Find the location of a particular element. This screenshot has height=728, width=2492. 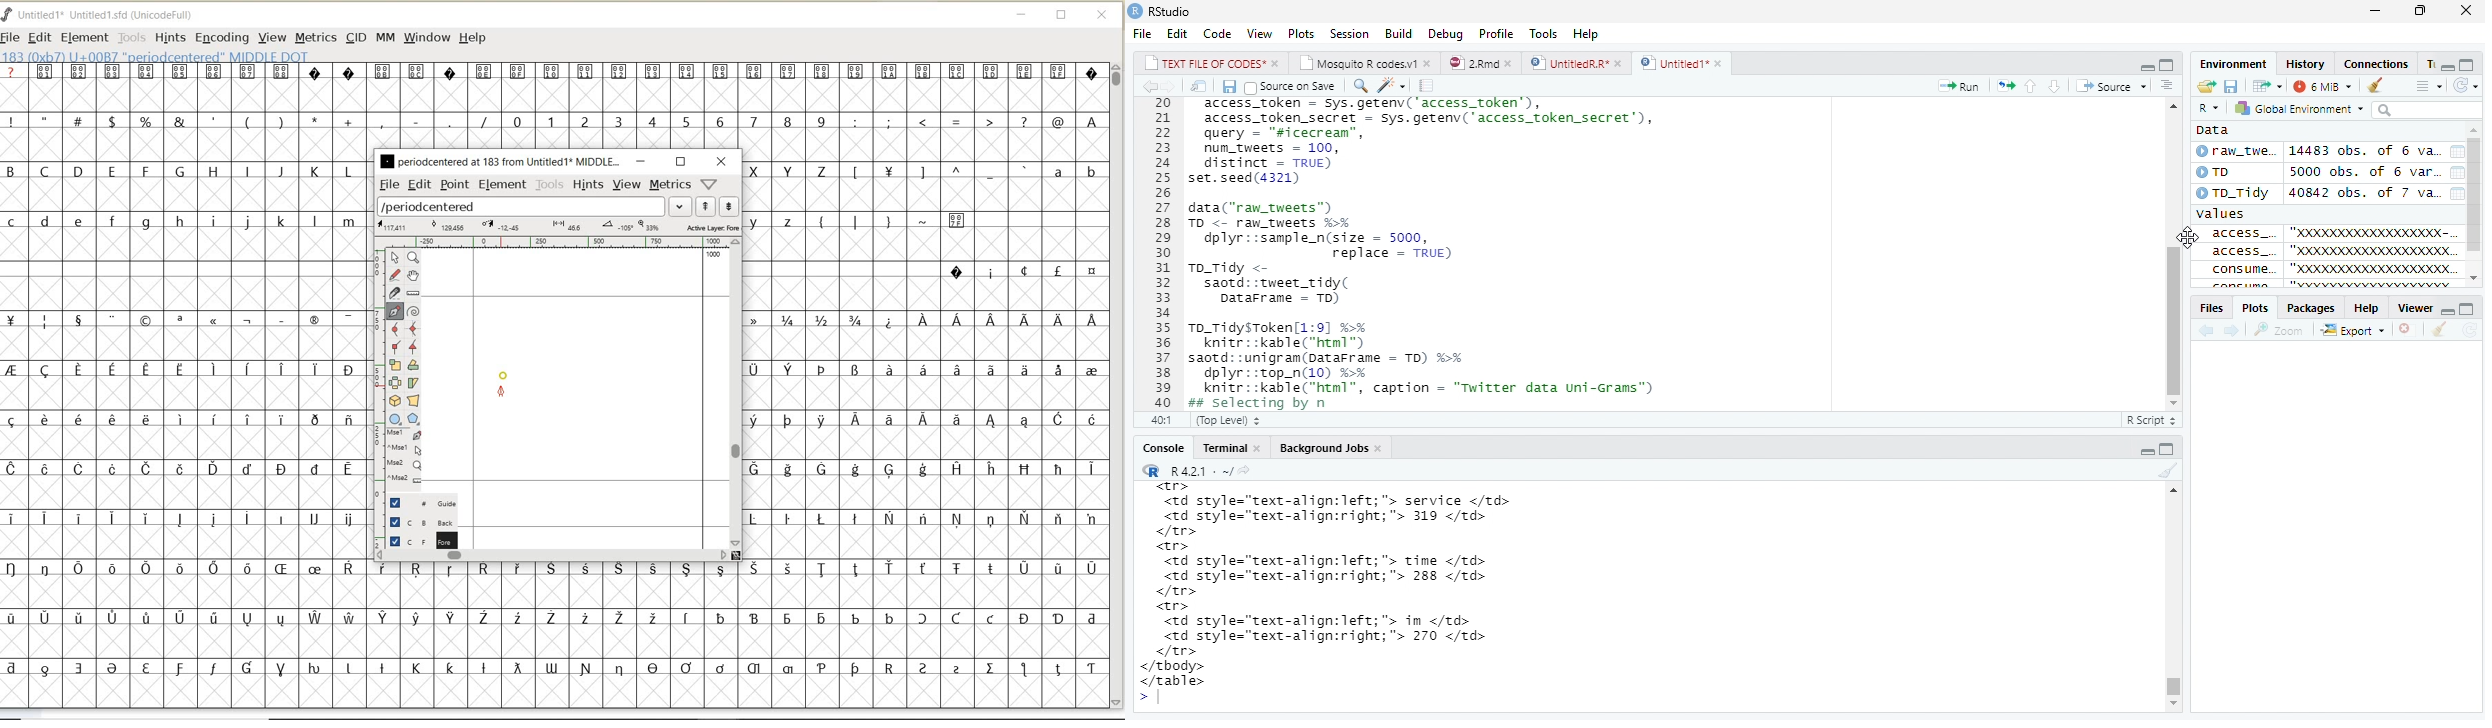

Profile is located at coordinates (1496, 32).